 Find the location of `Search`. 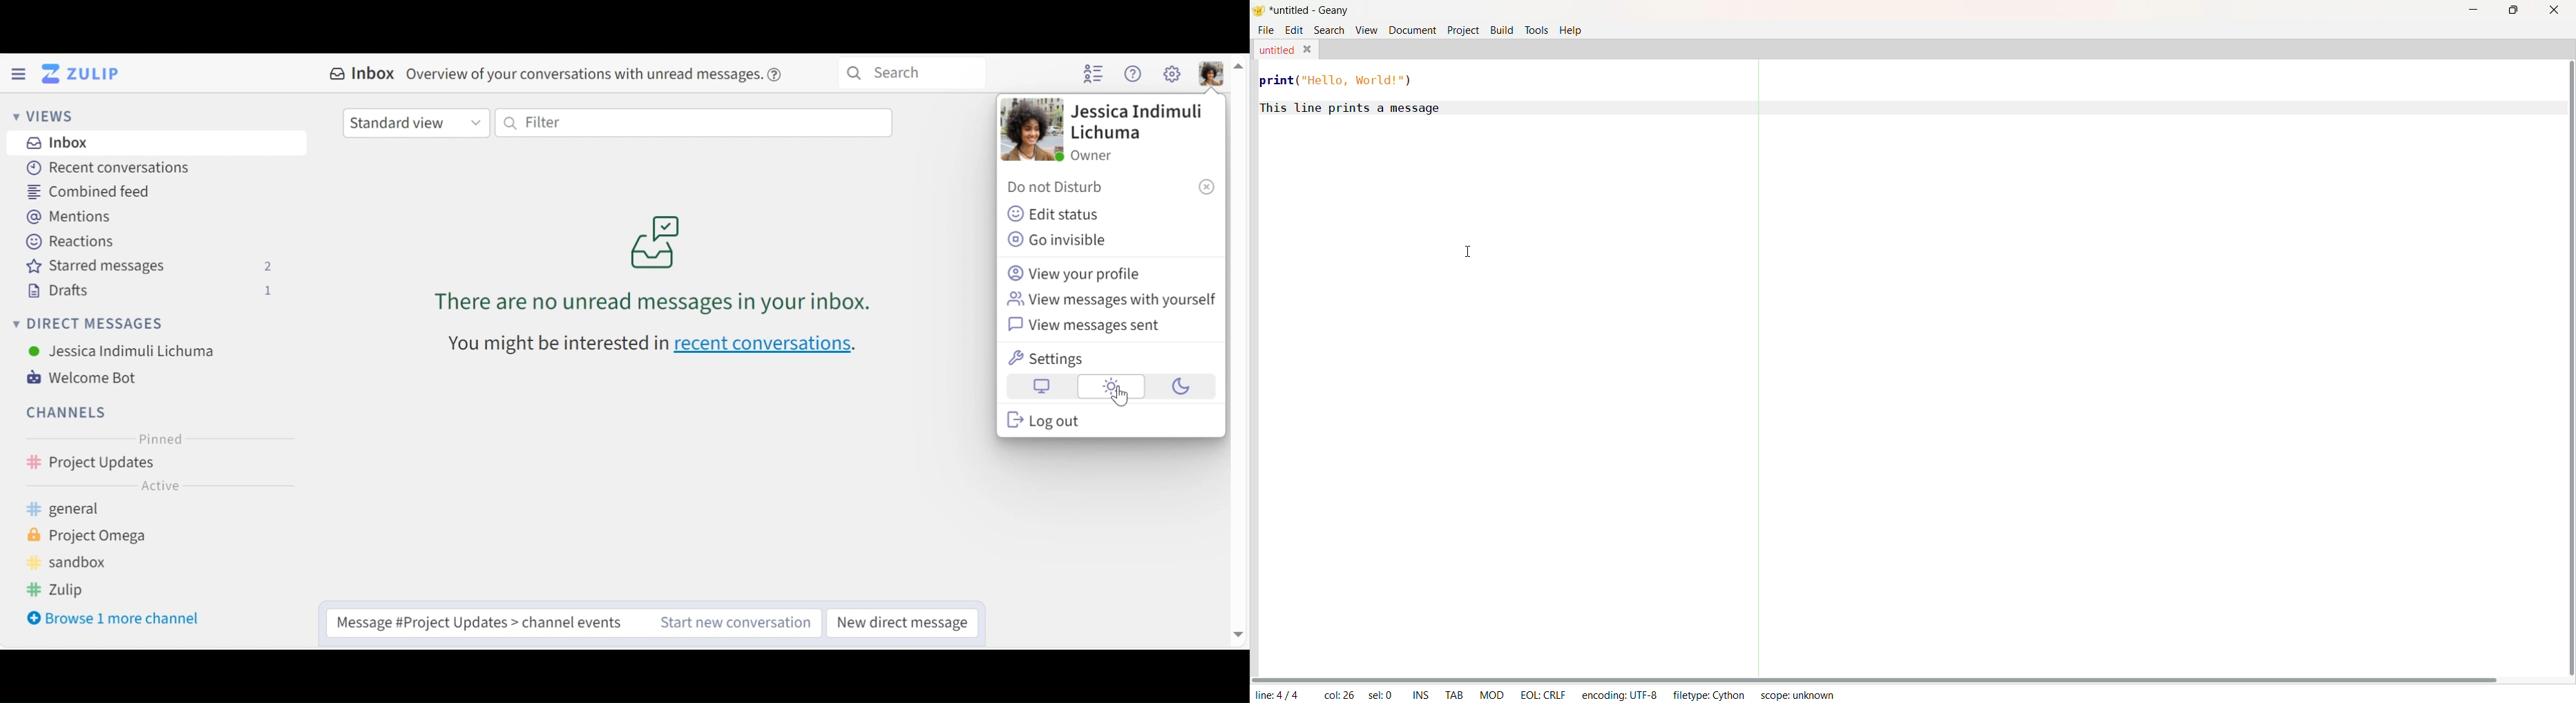

Search is located at coordinates (912, 73).